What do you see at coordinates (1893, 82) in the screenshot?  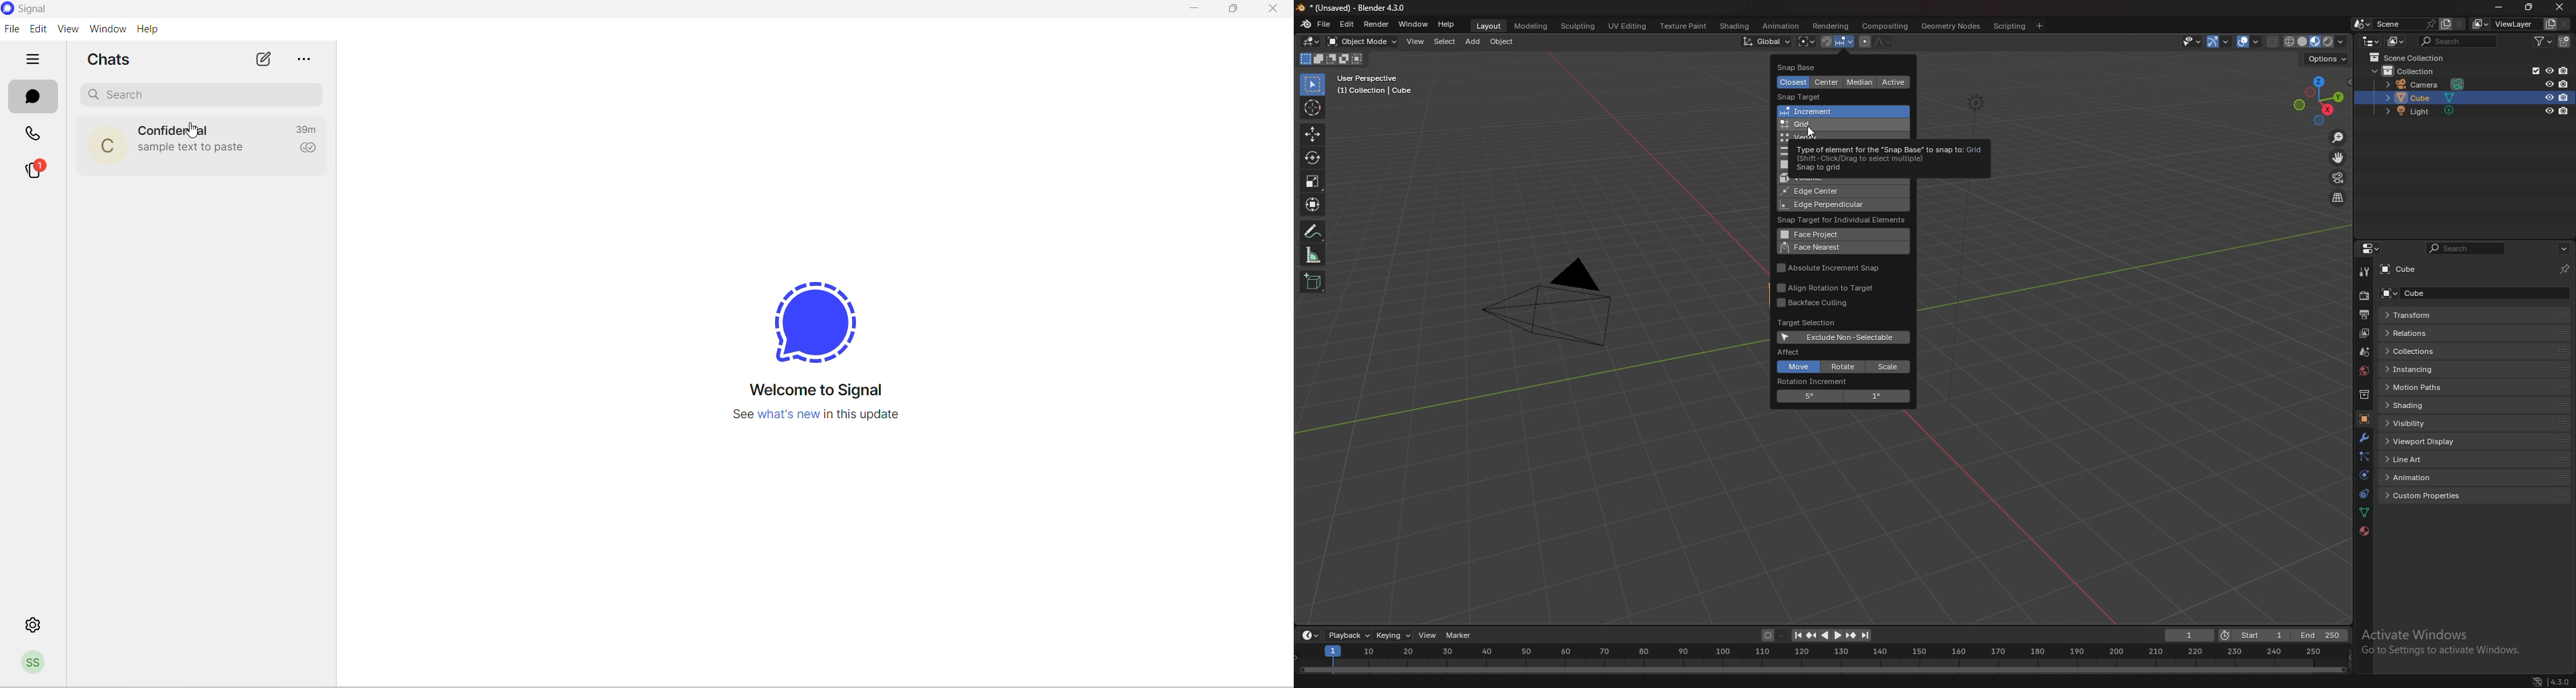 I see `active` at bounding box center [1893, 82].